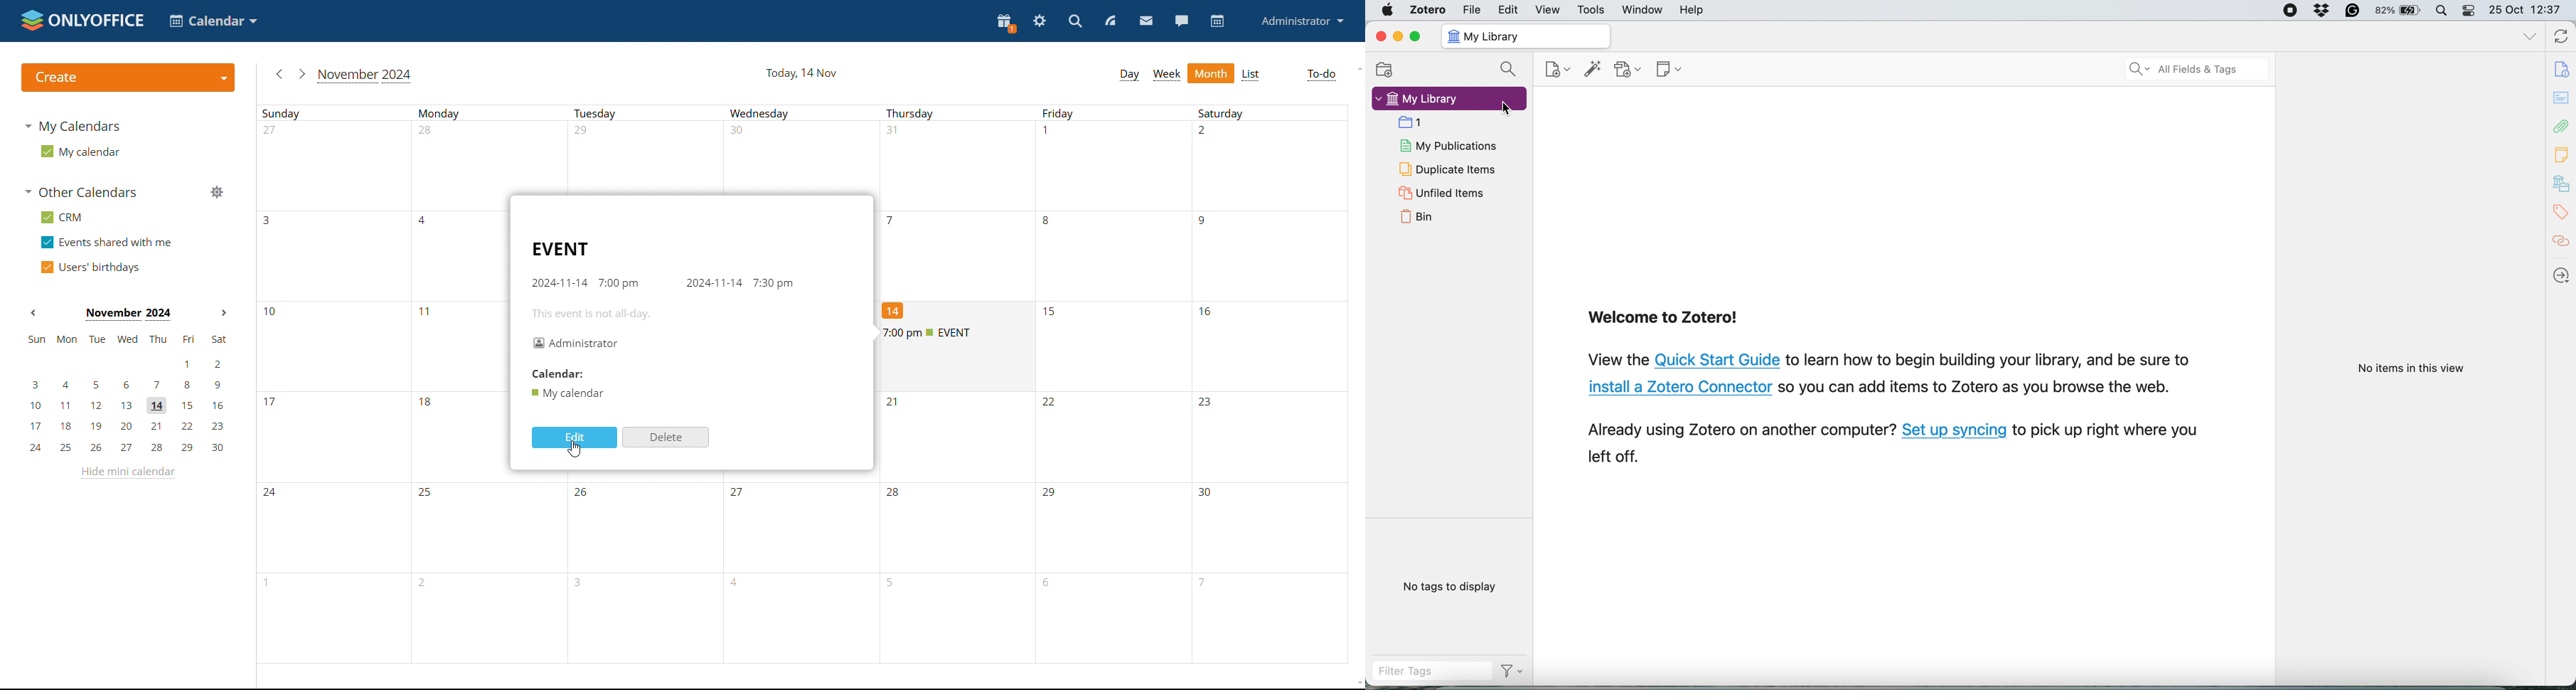 The image size is (2576, 700). I want to click on list all tabs, so click(2530, 37).